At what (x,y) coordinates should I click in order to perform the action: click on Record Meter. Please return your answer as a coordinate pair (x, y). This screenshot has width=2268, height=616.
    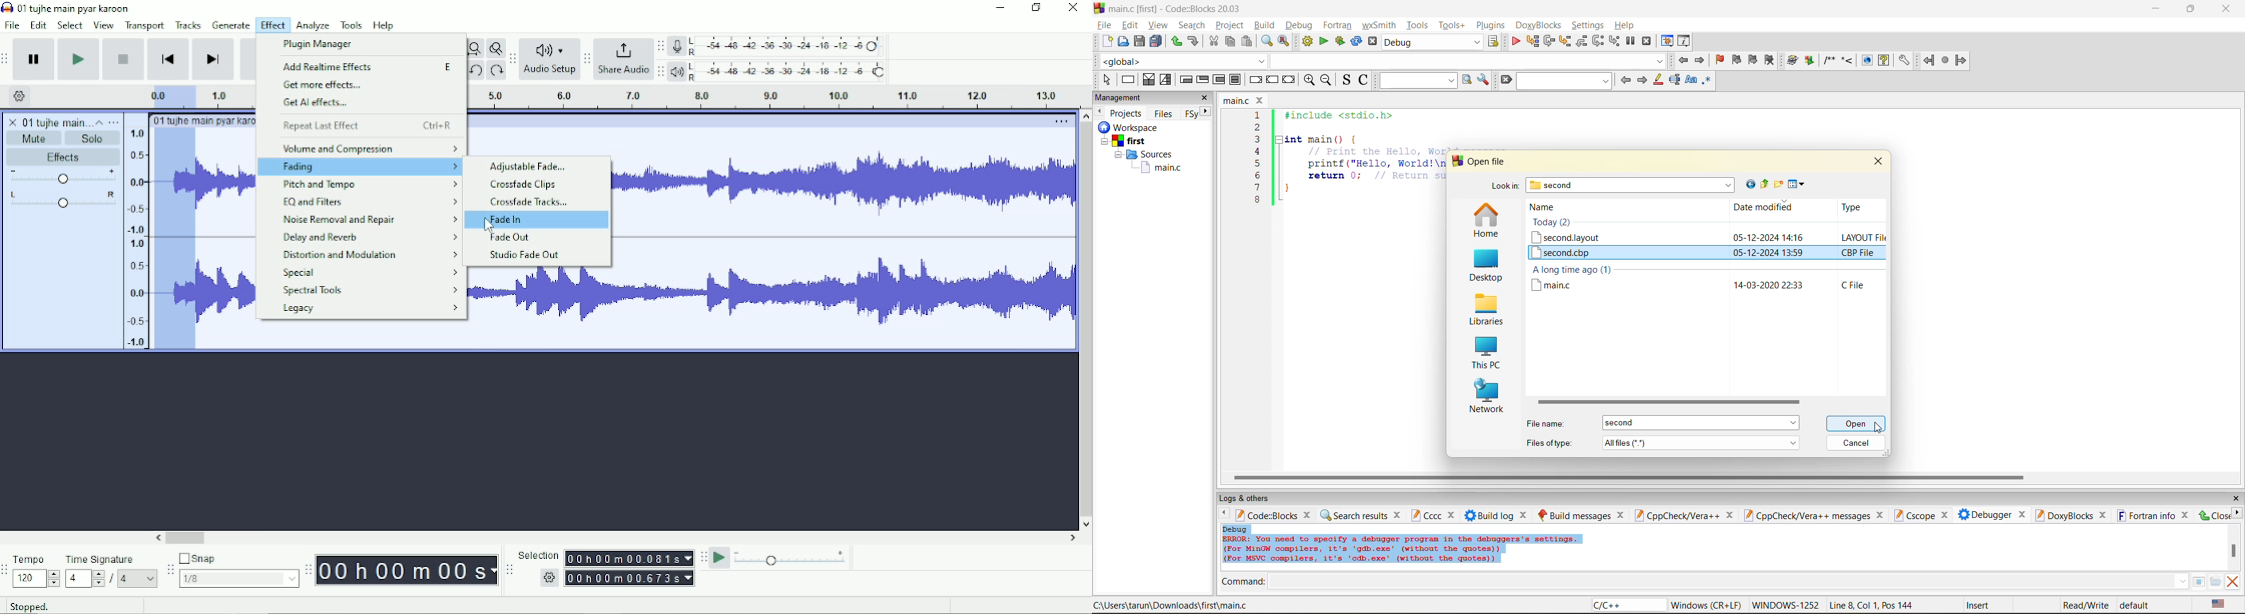
    Looking at the image, I should click on (779, 46).